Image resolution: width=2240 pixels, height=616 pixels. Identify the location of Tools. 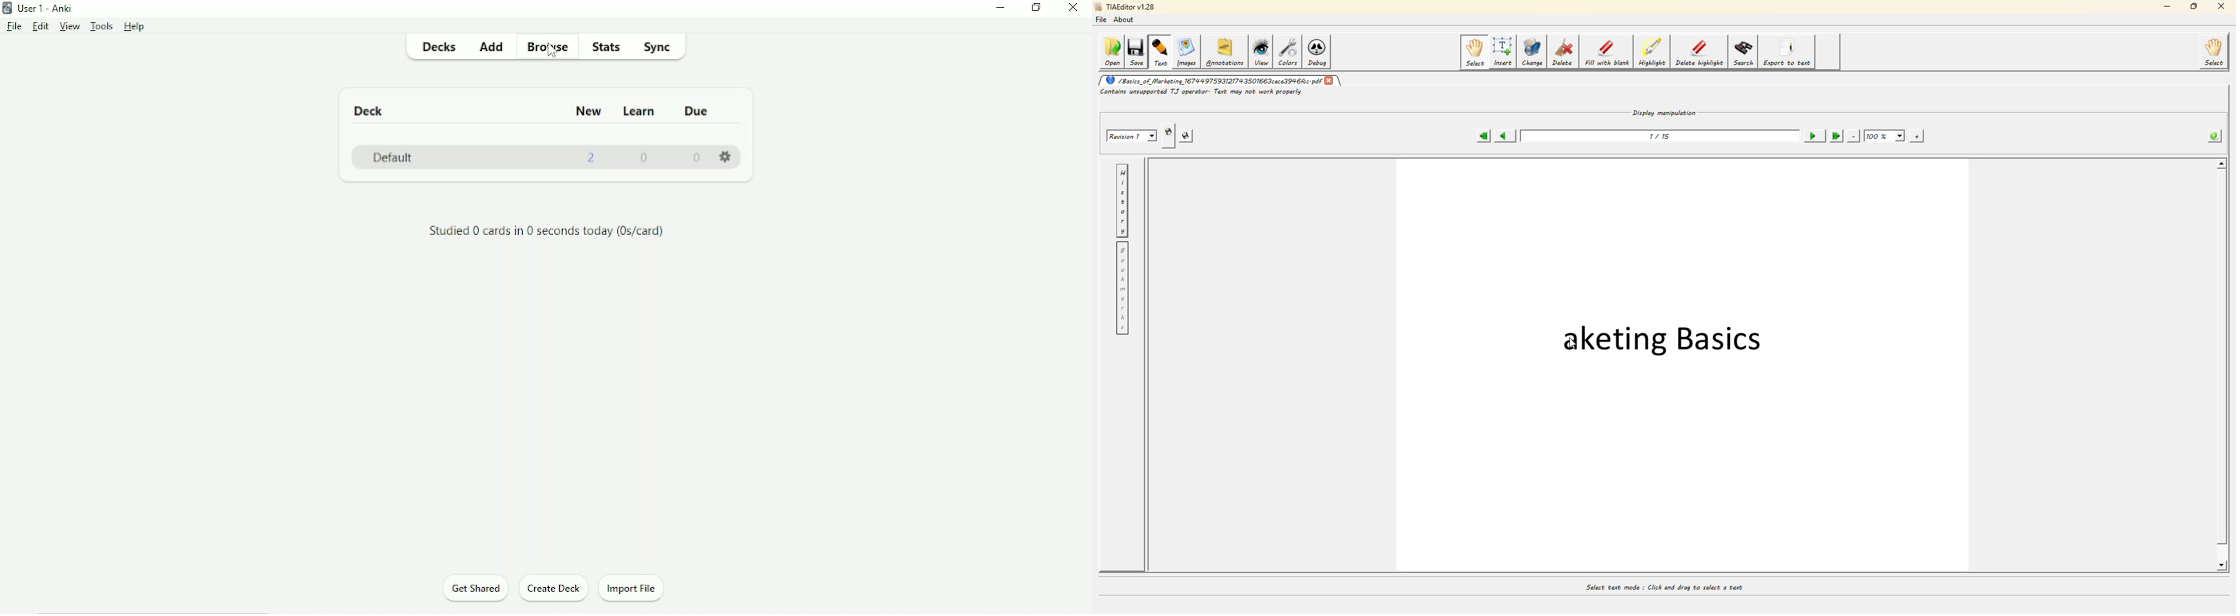
(102, 26).